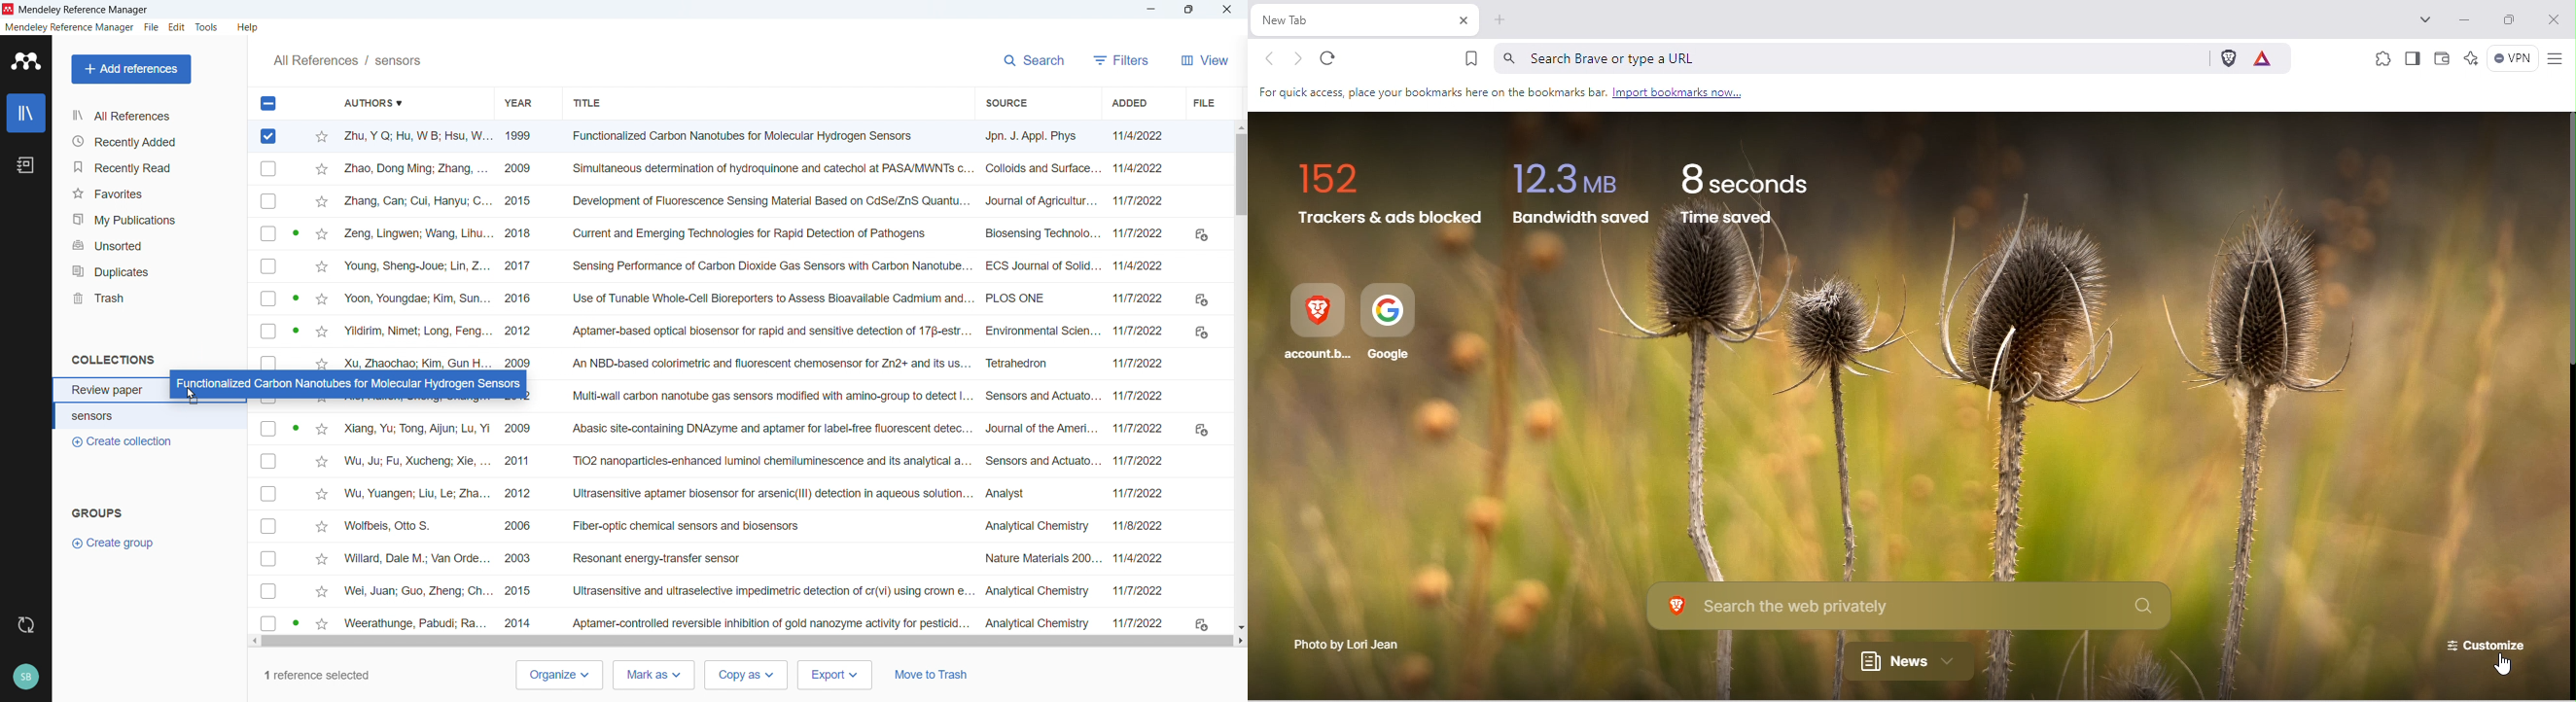 Image resolution: width=2576 pixels, height=728 pixels. Describe the element at coordinates (84, 10) in the screenshot. I see `title ` at that location.